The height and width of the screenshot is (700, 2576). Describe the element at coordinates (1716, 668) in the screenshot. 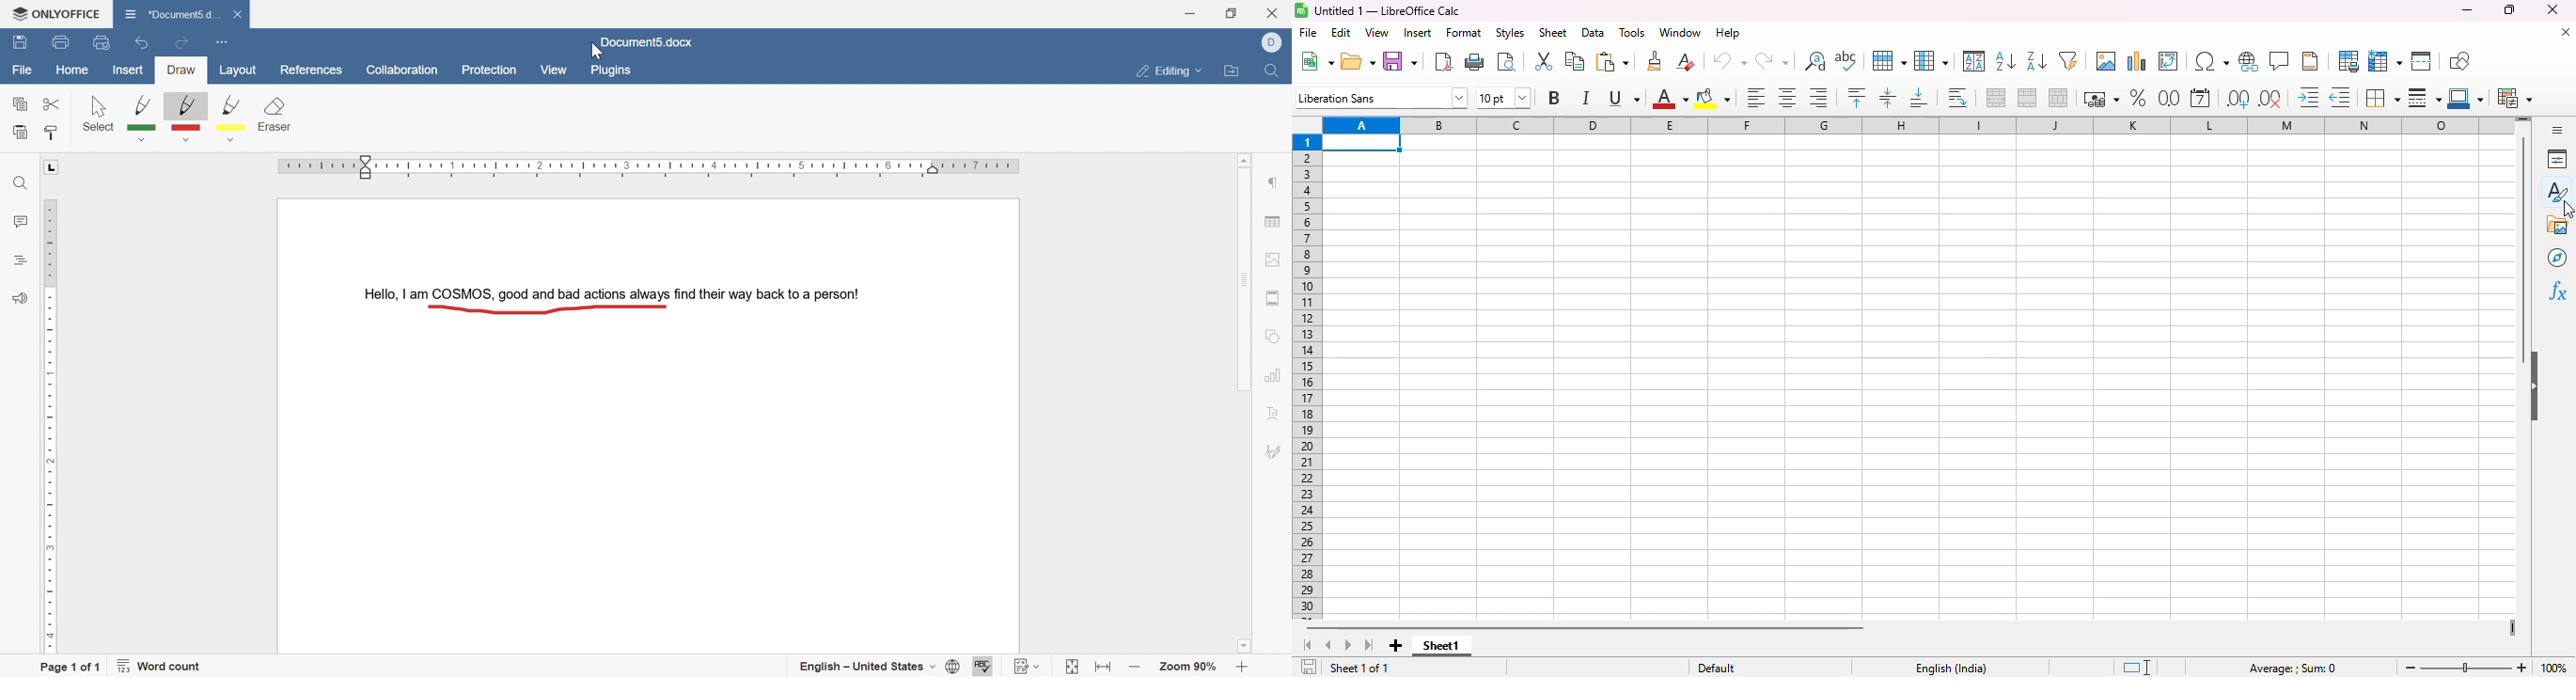

I see `default` at that location.